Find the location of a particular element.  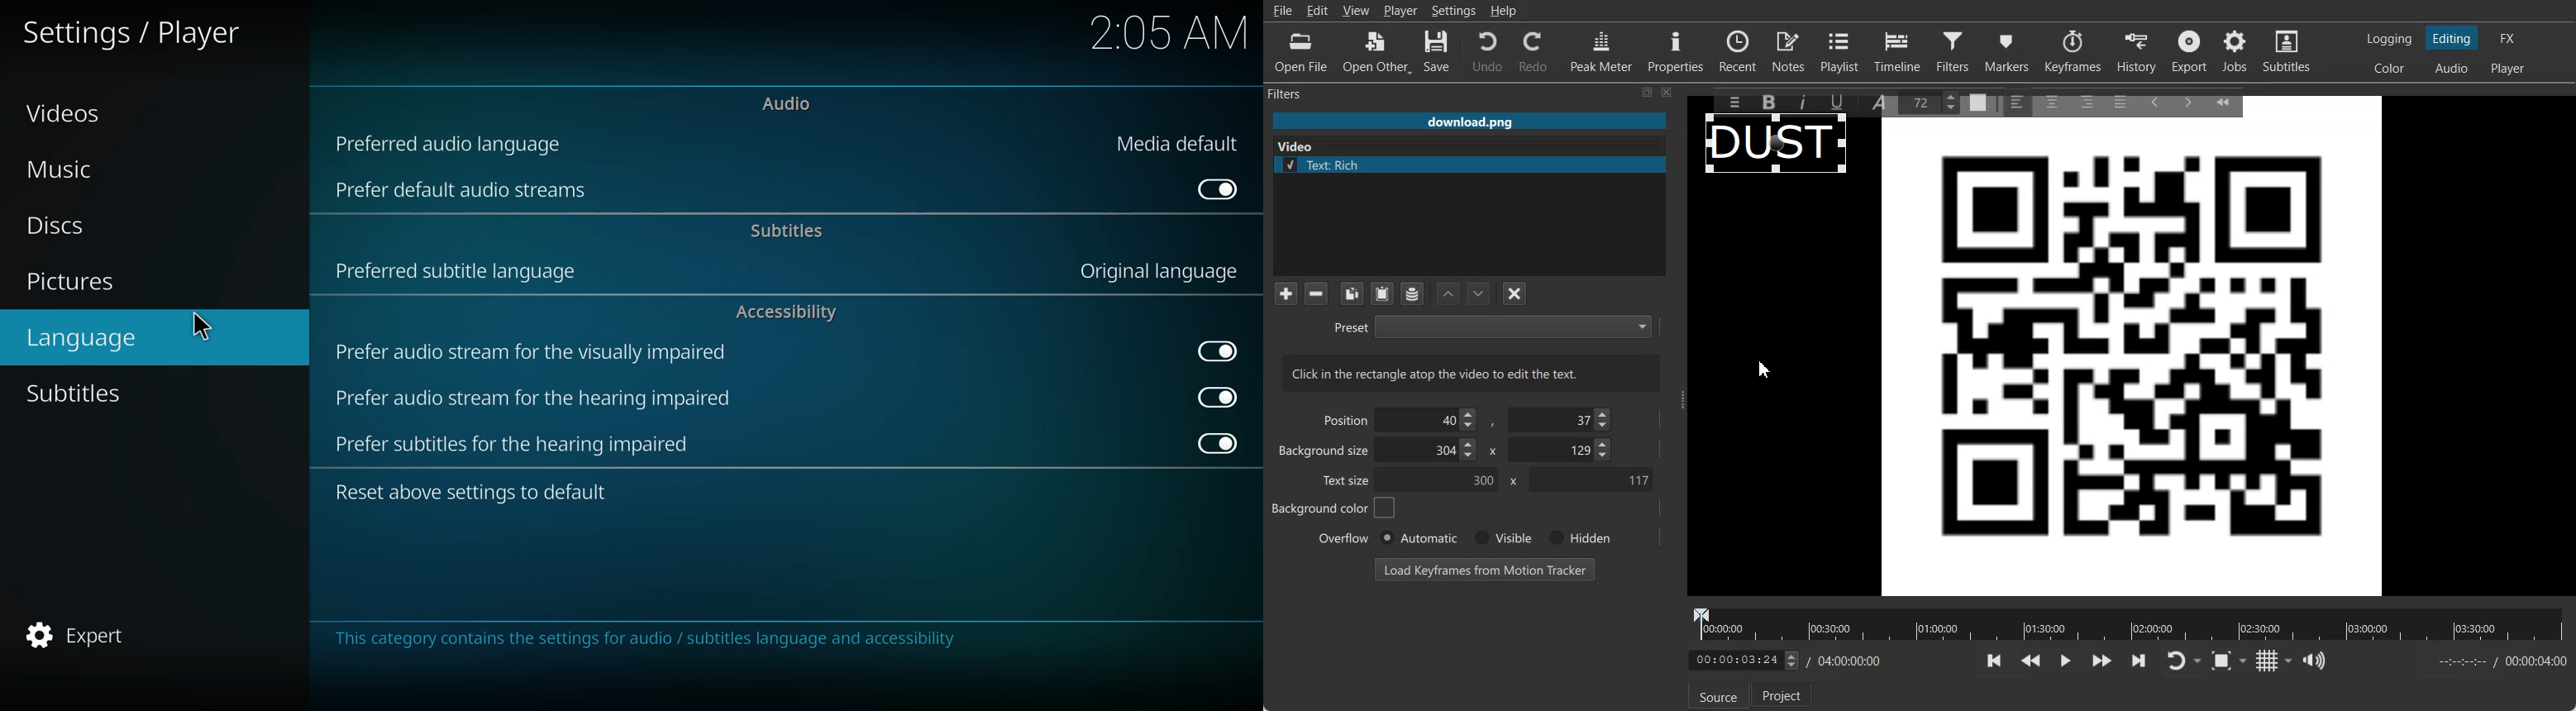

settings player is located at coordinates (135, 32).